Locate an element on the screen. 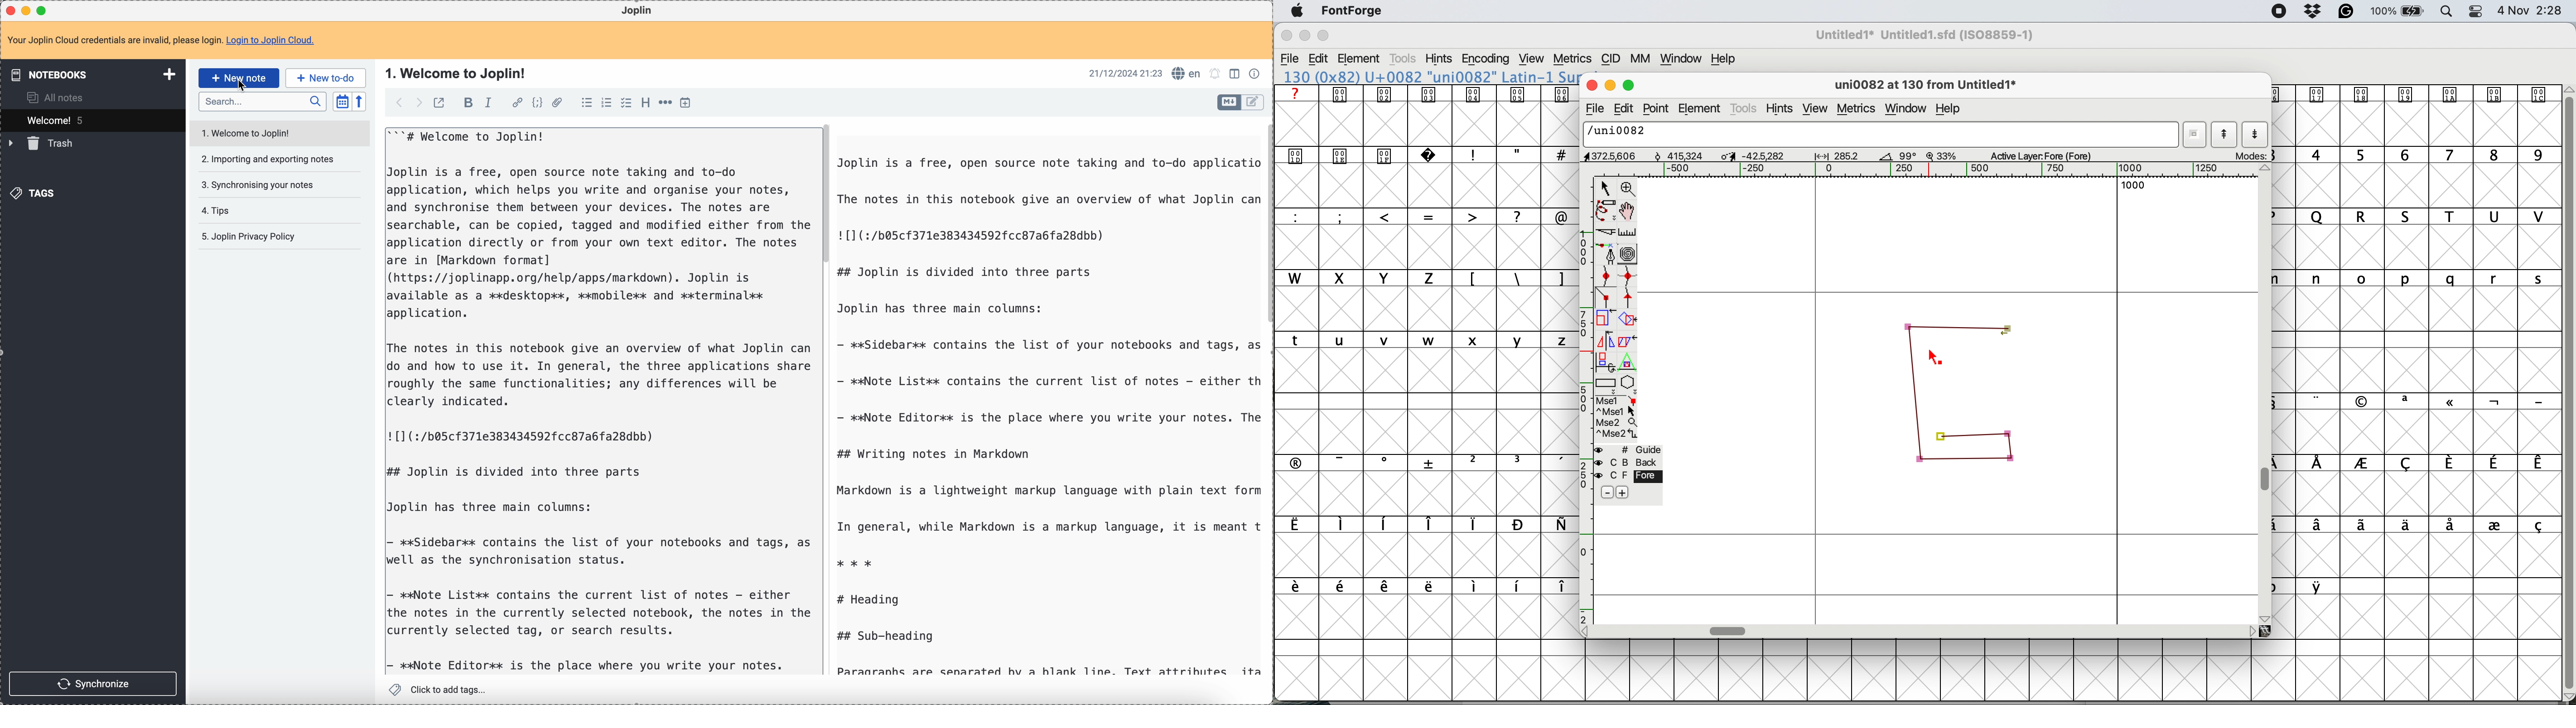 Image resolution: width=2576 pixels, height=728 pixels. tags is located at coordinates (32, 194).